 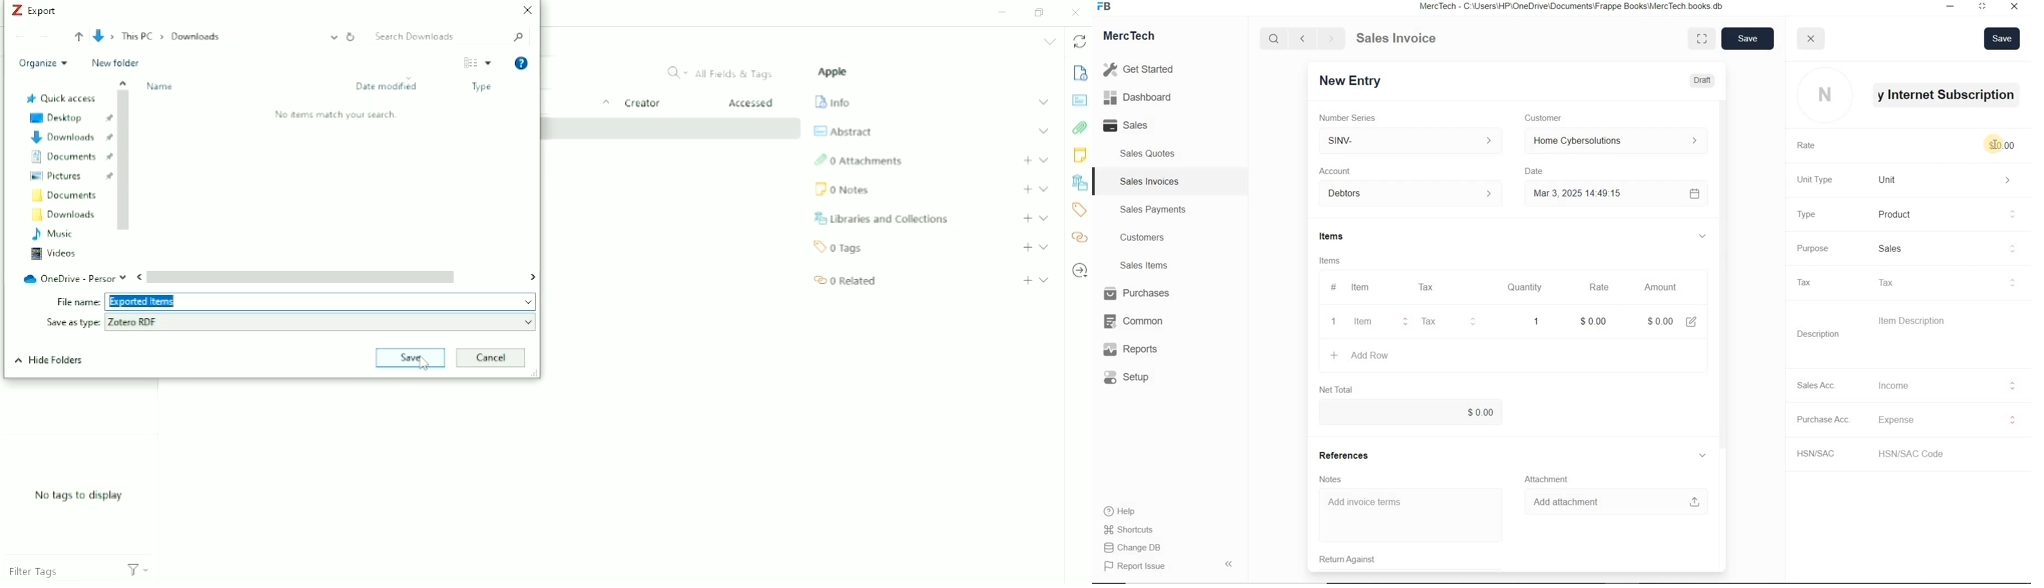 I want to click on Amount: $0.00, so click(x=1658, y=321).